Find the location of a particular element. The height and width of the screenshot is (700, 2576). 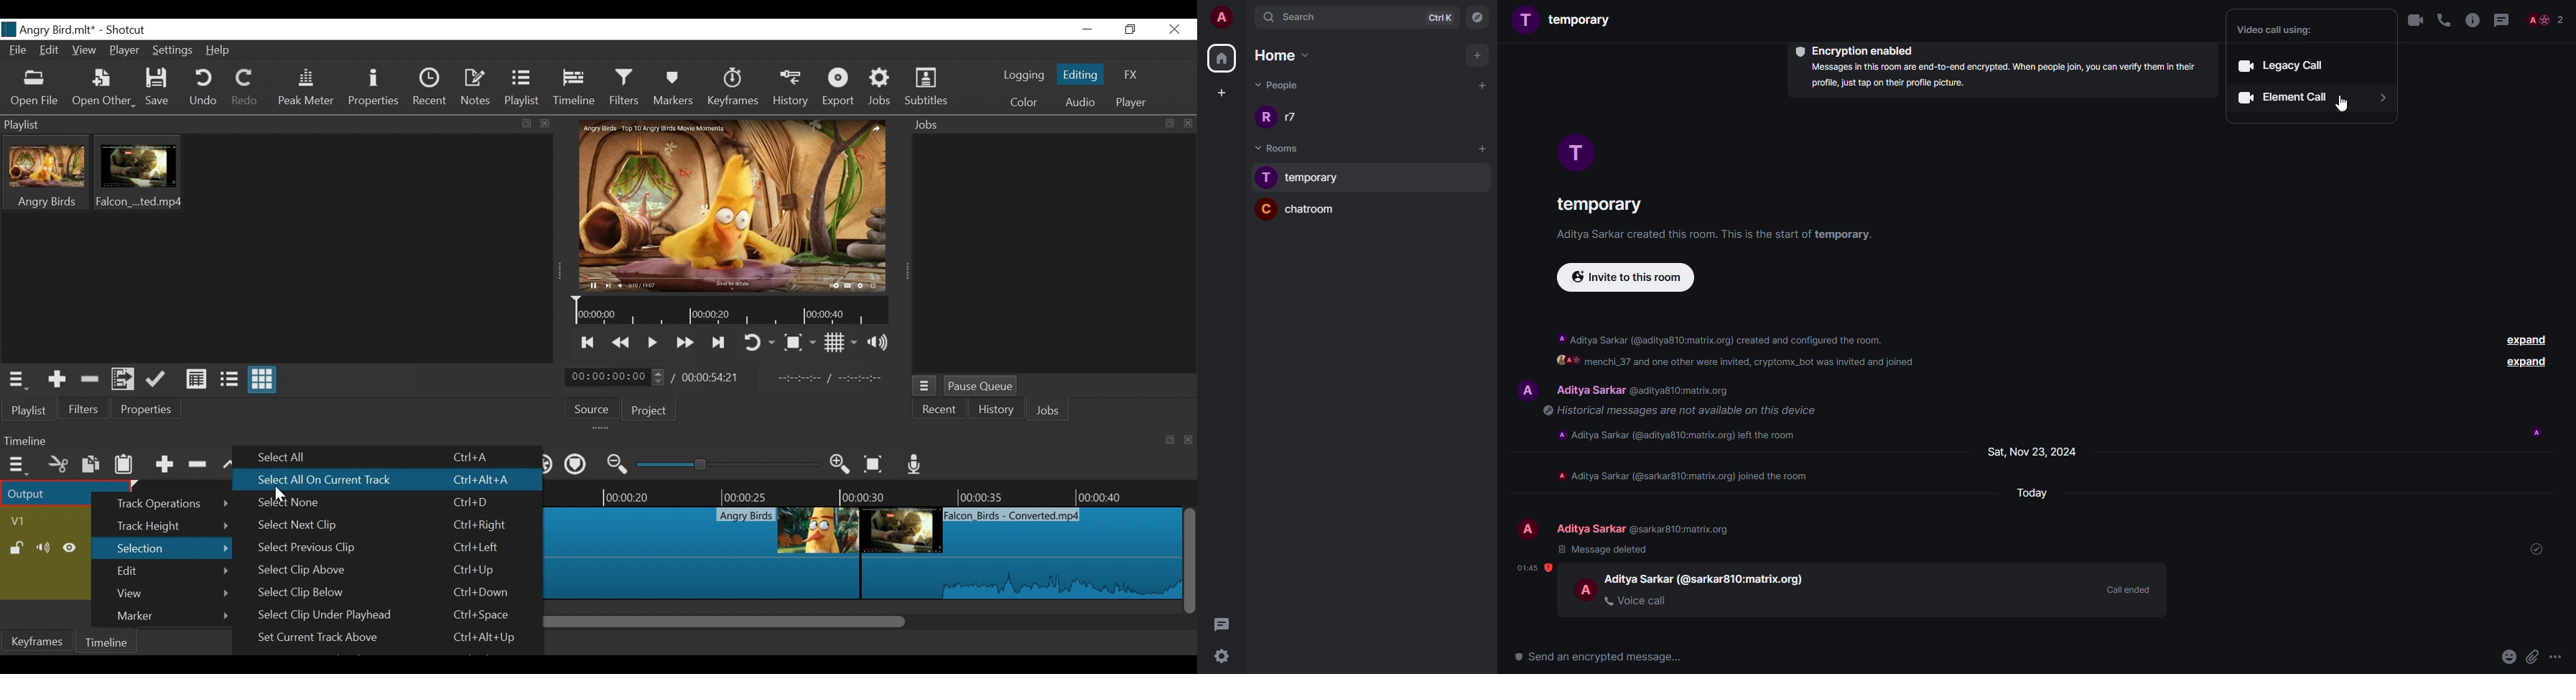

Scroll bar is located at coordinates (855, 621).